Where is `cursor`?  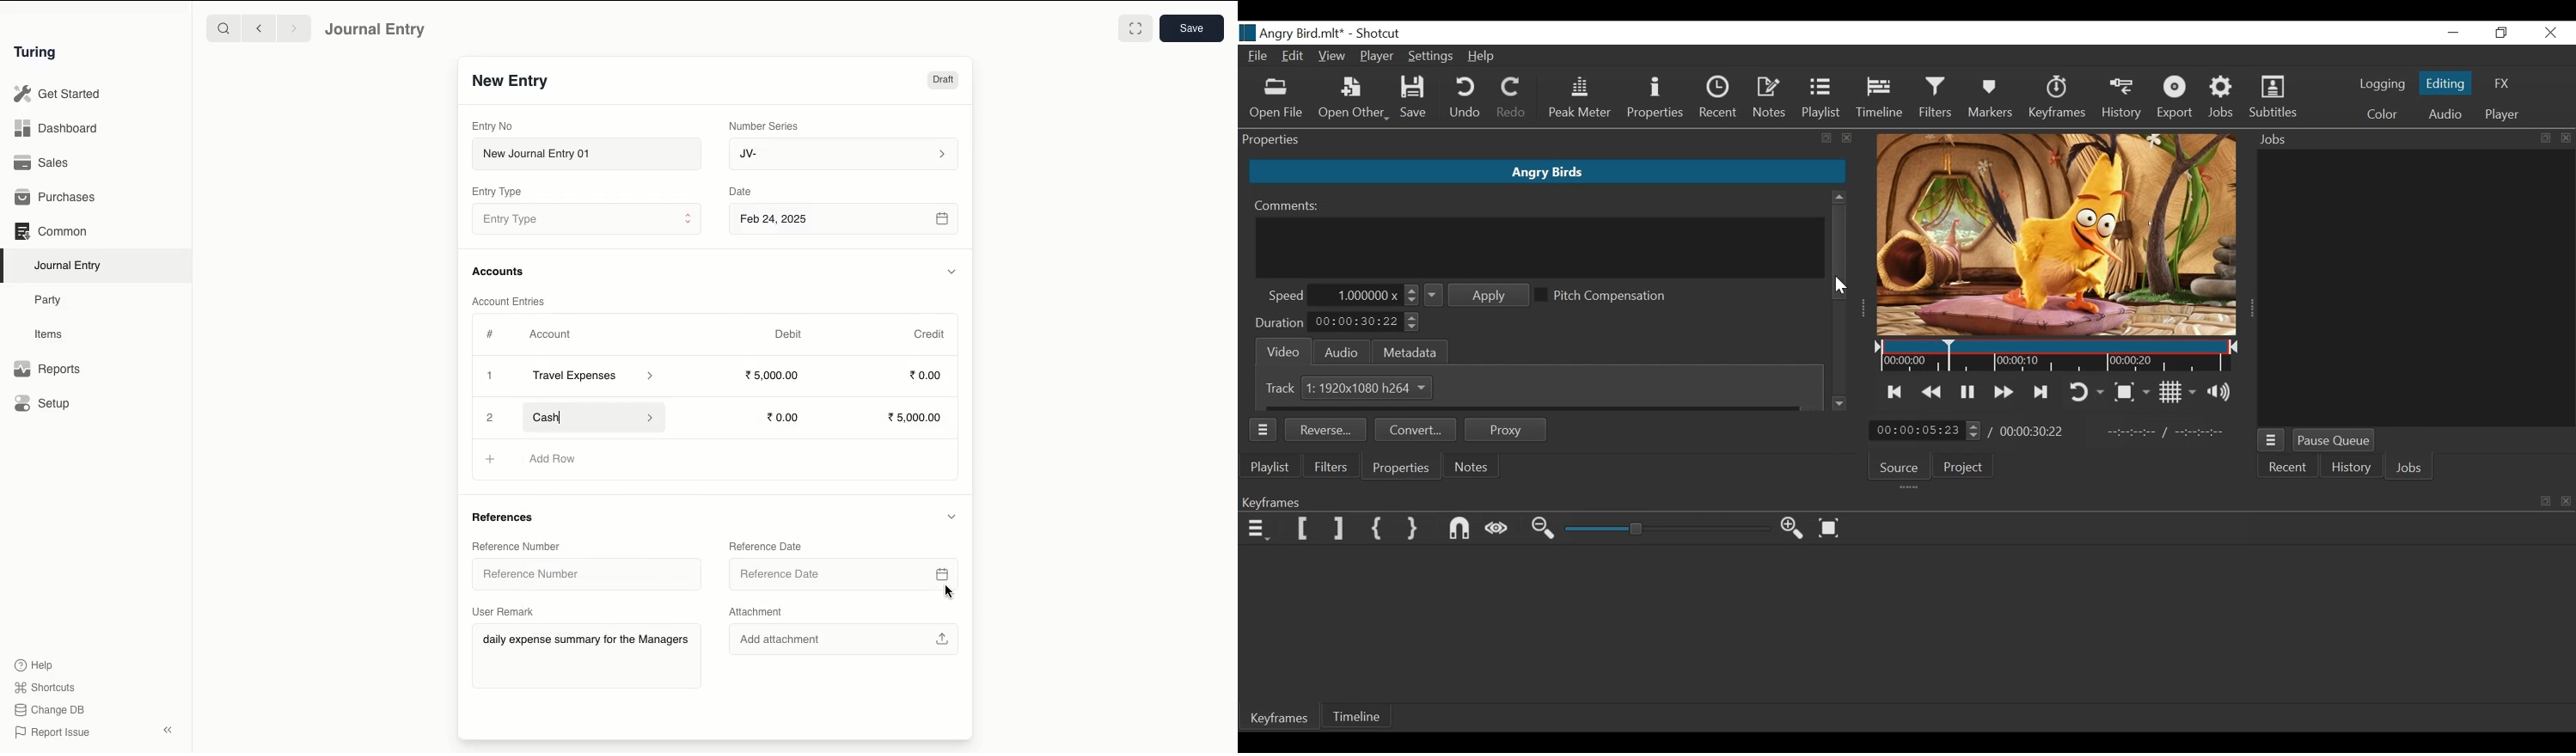
cursor is located at coordinates (948, 593).